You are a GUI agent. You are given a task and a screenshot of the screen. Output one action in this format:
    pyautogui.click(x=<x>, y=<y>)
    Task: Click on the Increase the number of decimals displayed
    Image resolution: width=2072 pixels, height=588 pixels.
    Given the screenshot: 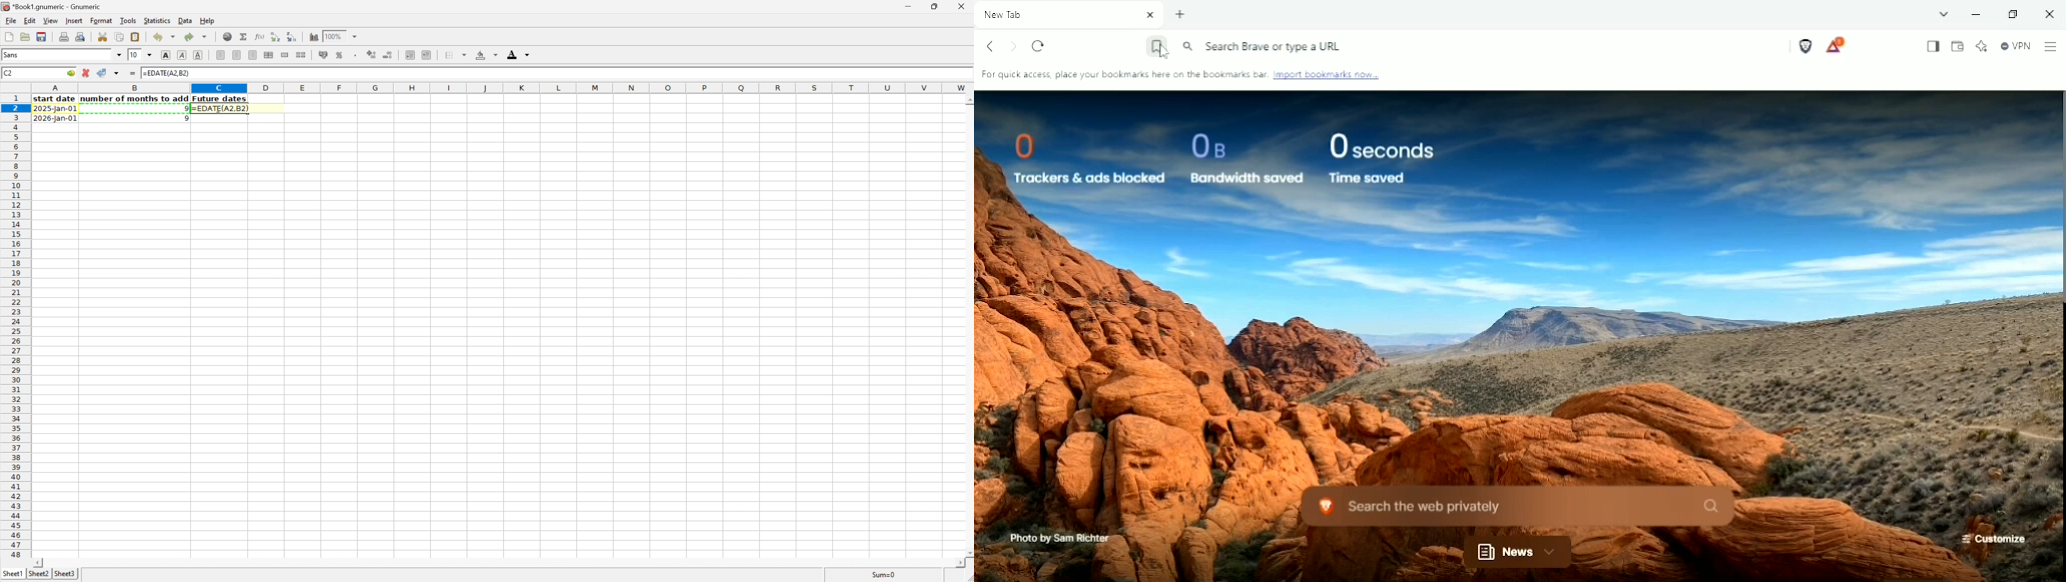 What is the action you would take?
    pyautogui.click(x=372, y=56)
    